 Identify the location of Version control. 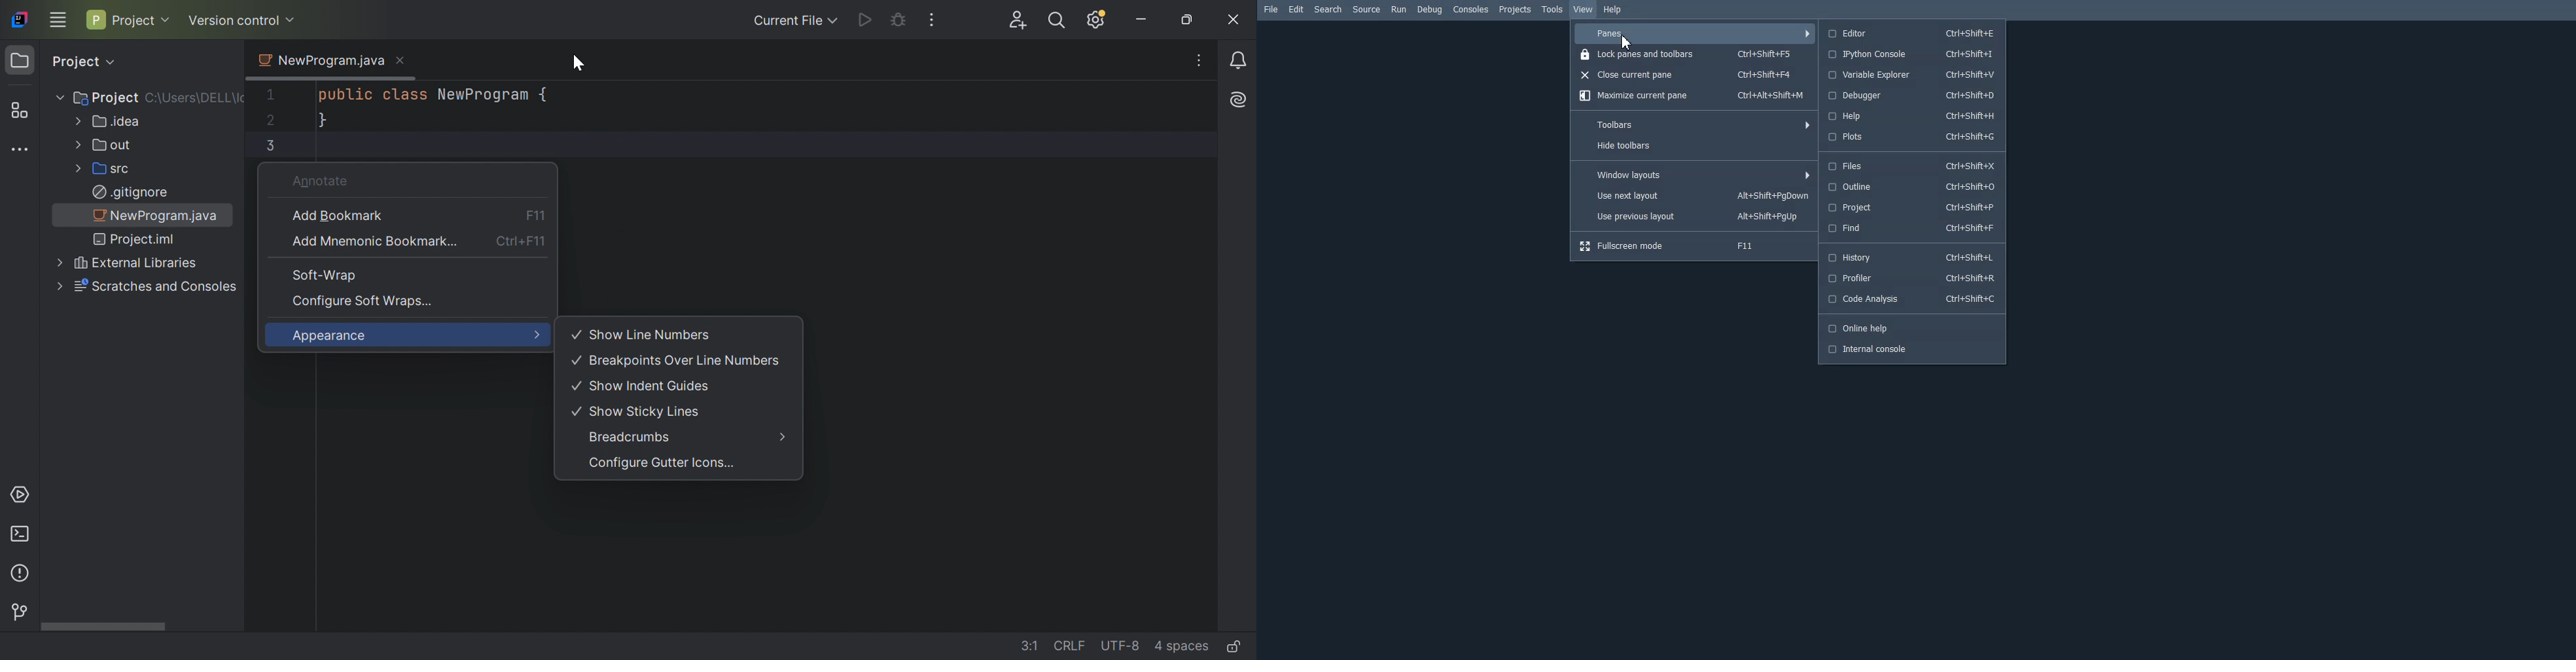
(234, 20).